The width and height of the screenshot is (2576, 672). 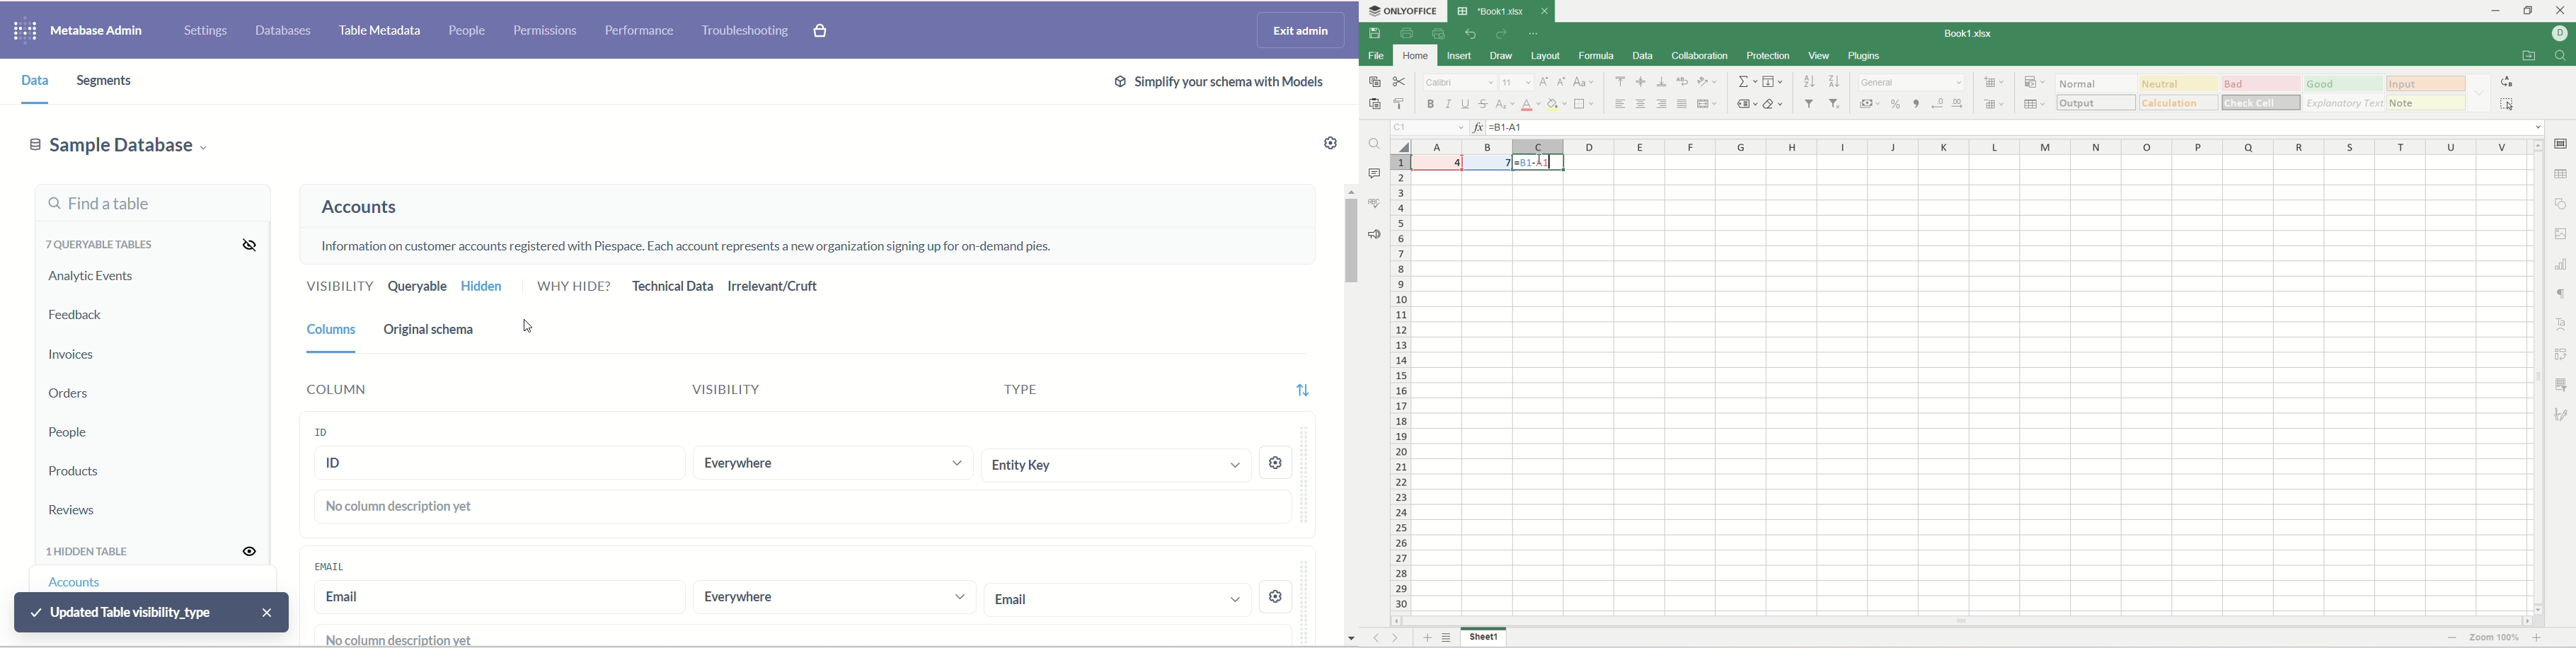 I want to click on table settings, so click(x=2561, y=178).